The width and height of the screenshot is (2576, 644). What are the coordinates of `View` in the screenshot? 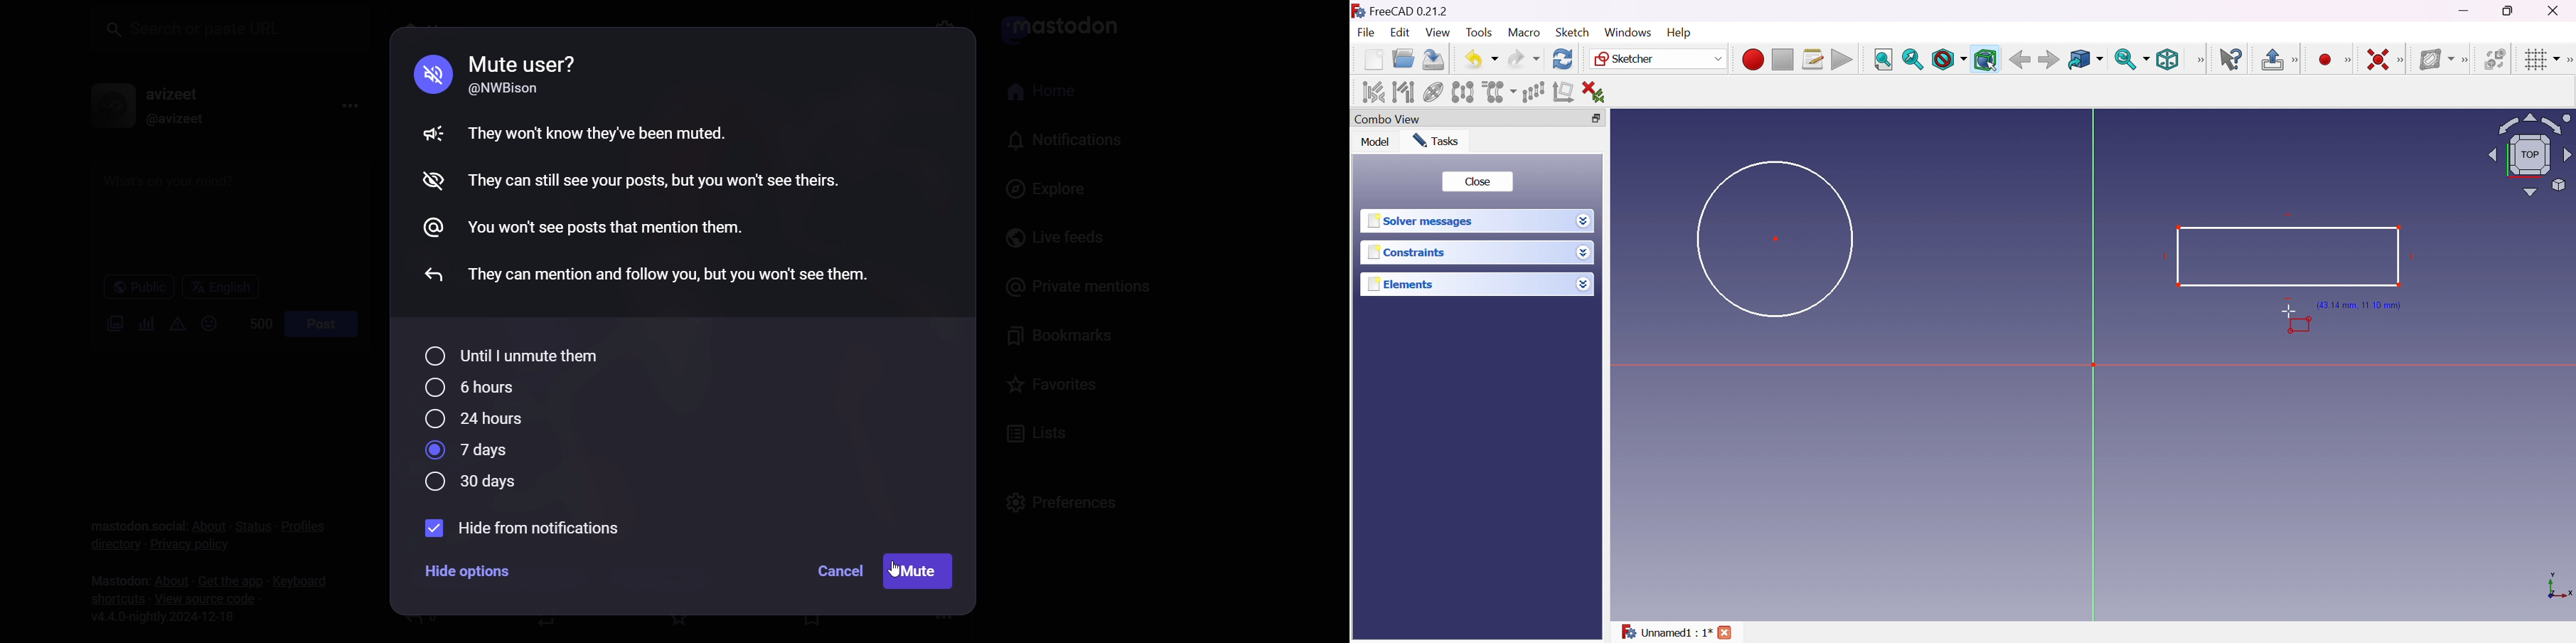 It's located at (1439, 33).